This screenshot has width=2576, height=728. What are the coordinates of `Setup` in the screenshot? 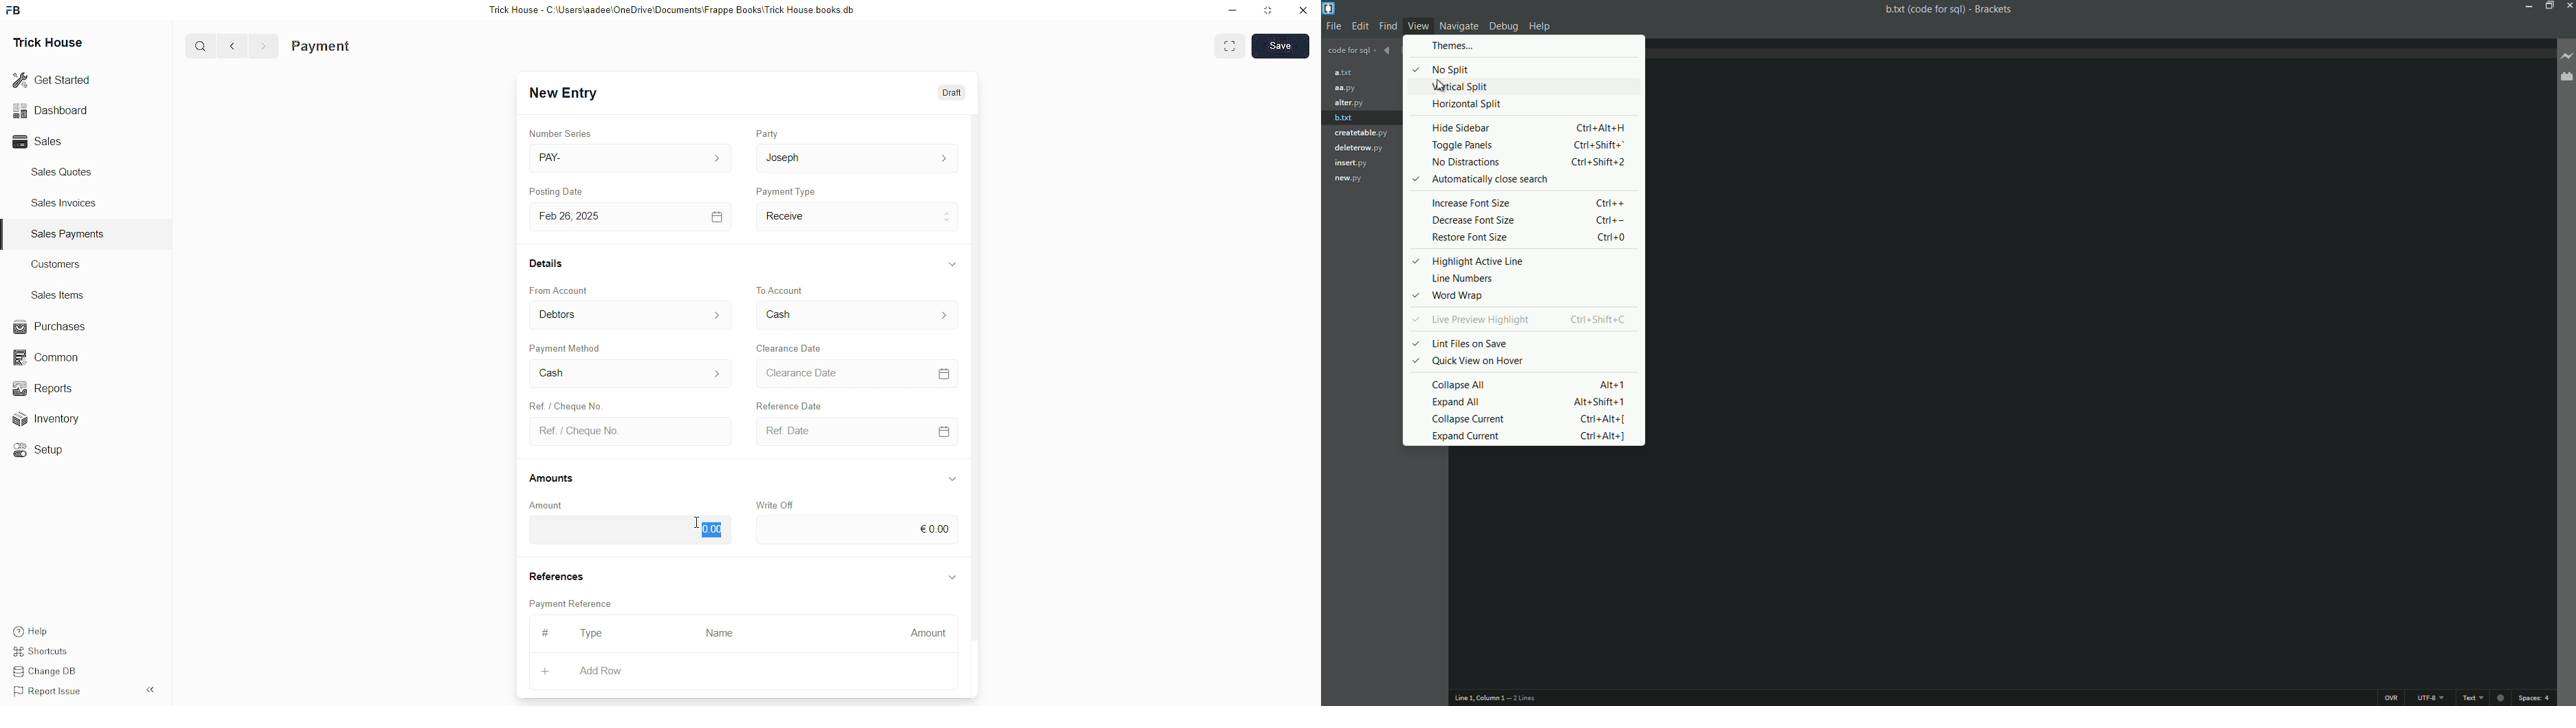 It's located at (45, 452).